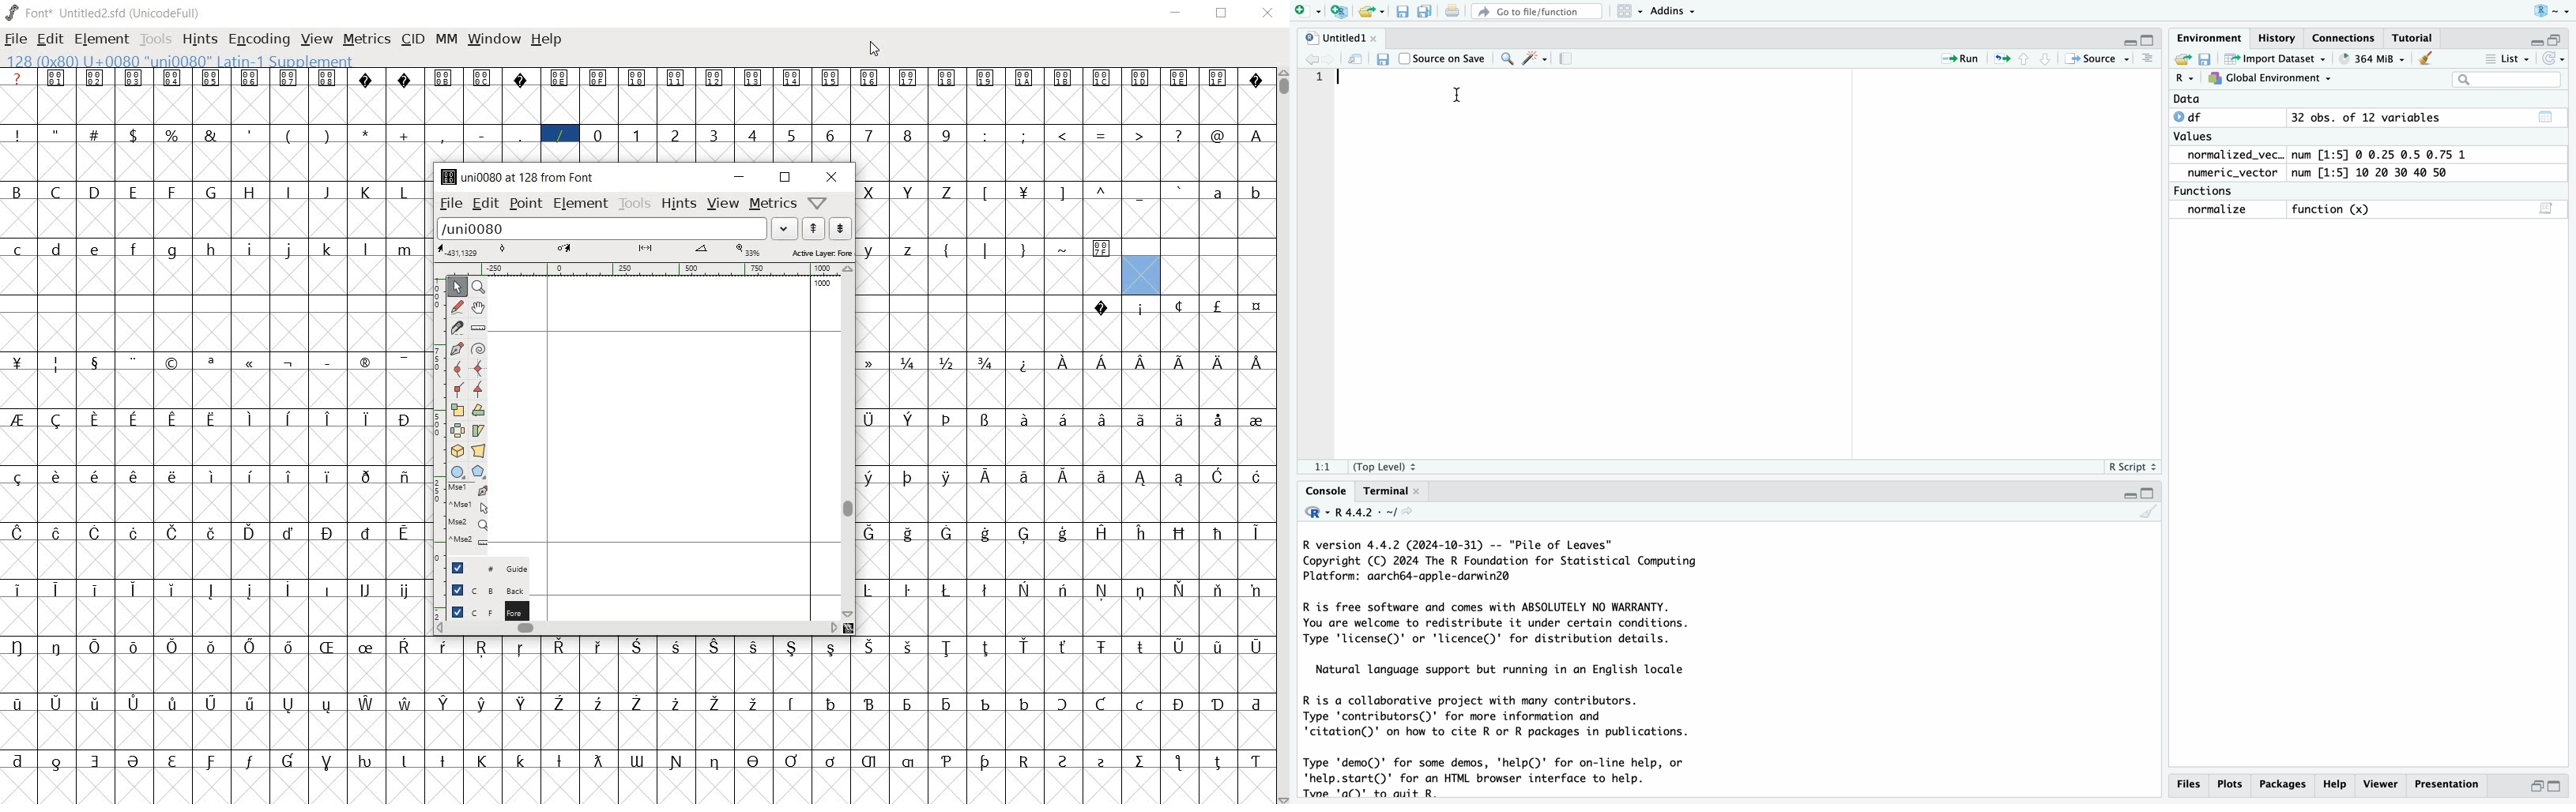  What do you see at coordinates (1256, 422) in the screenshot?
I see `glyph` at bounding box center [1256, 422].